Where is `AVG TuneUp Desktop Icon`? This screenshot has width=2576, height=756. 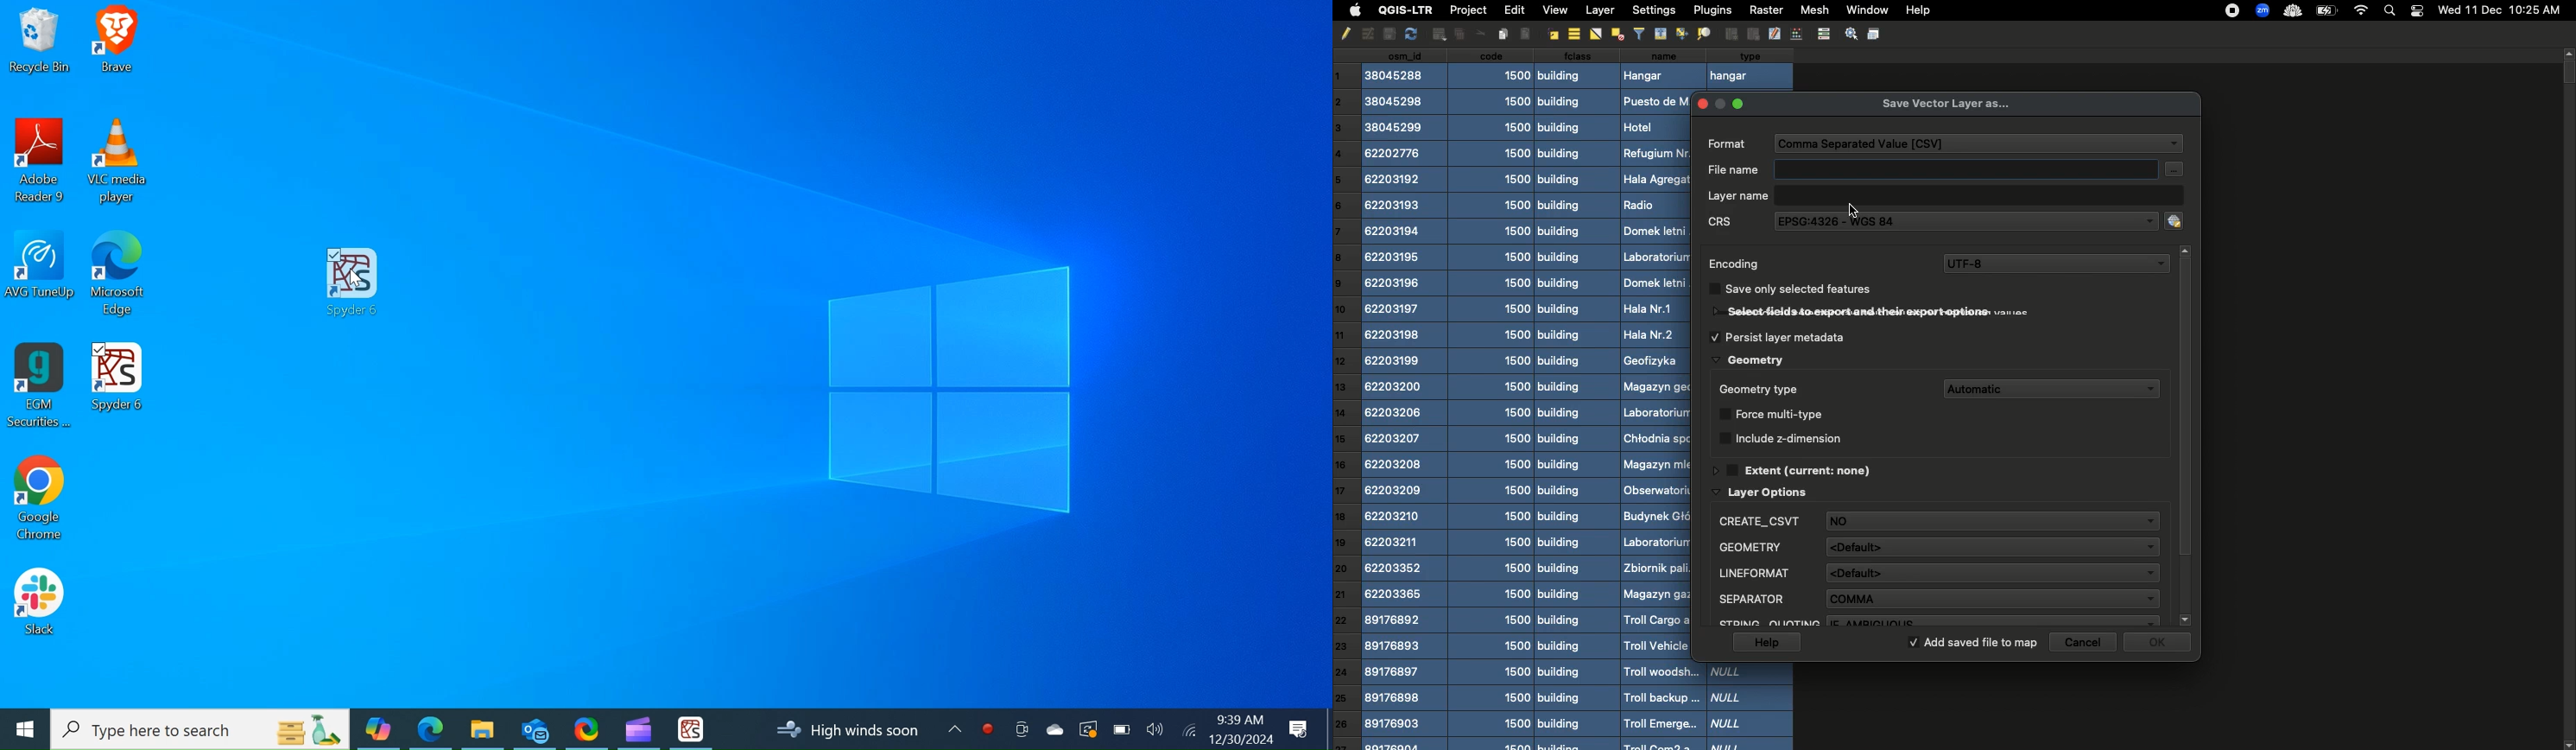 AVG TuneUp Desktop Icon is located at coordinates (42, 277).